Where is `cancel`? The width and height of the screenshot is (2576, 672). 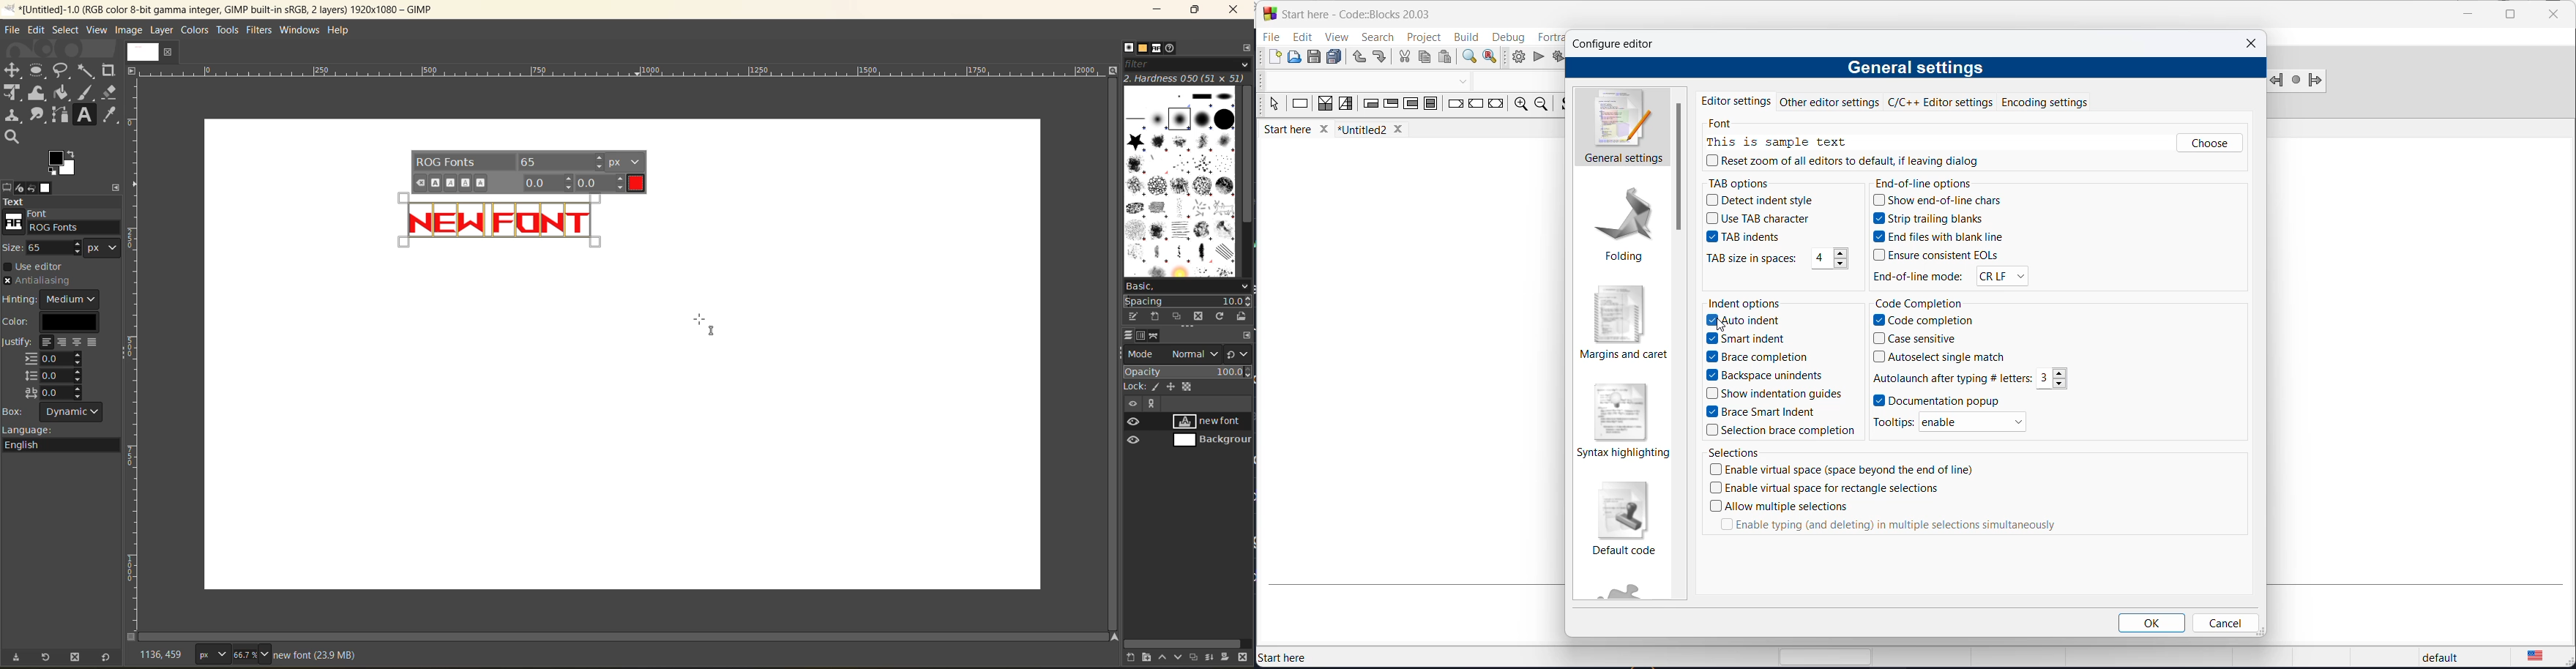 cancel is located at coordinates (2227, 623).